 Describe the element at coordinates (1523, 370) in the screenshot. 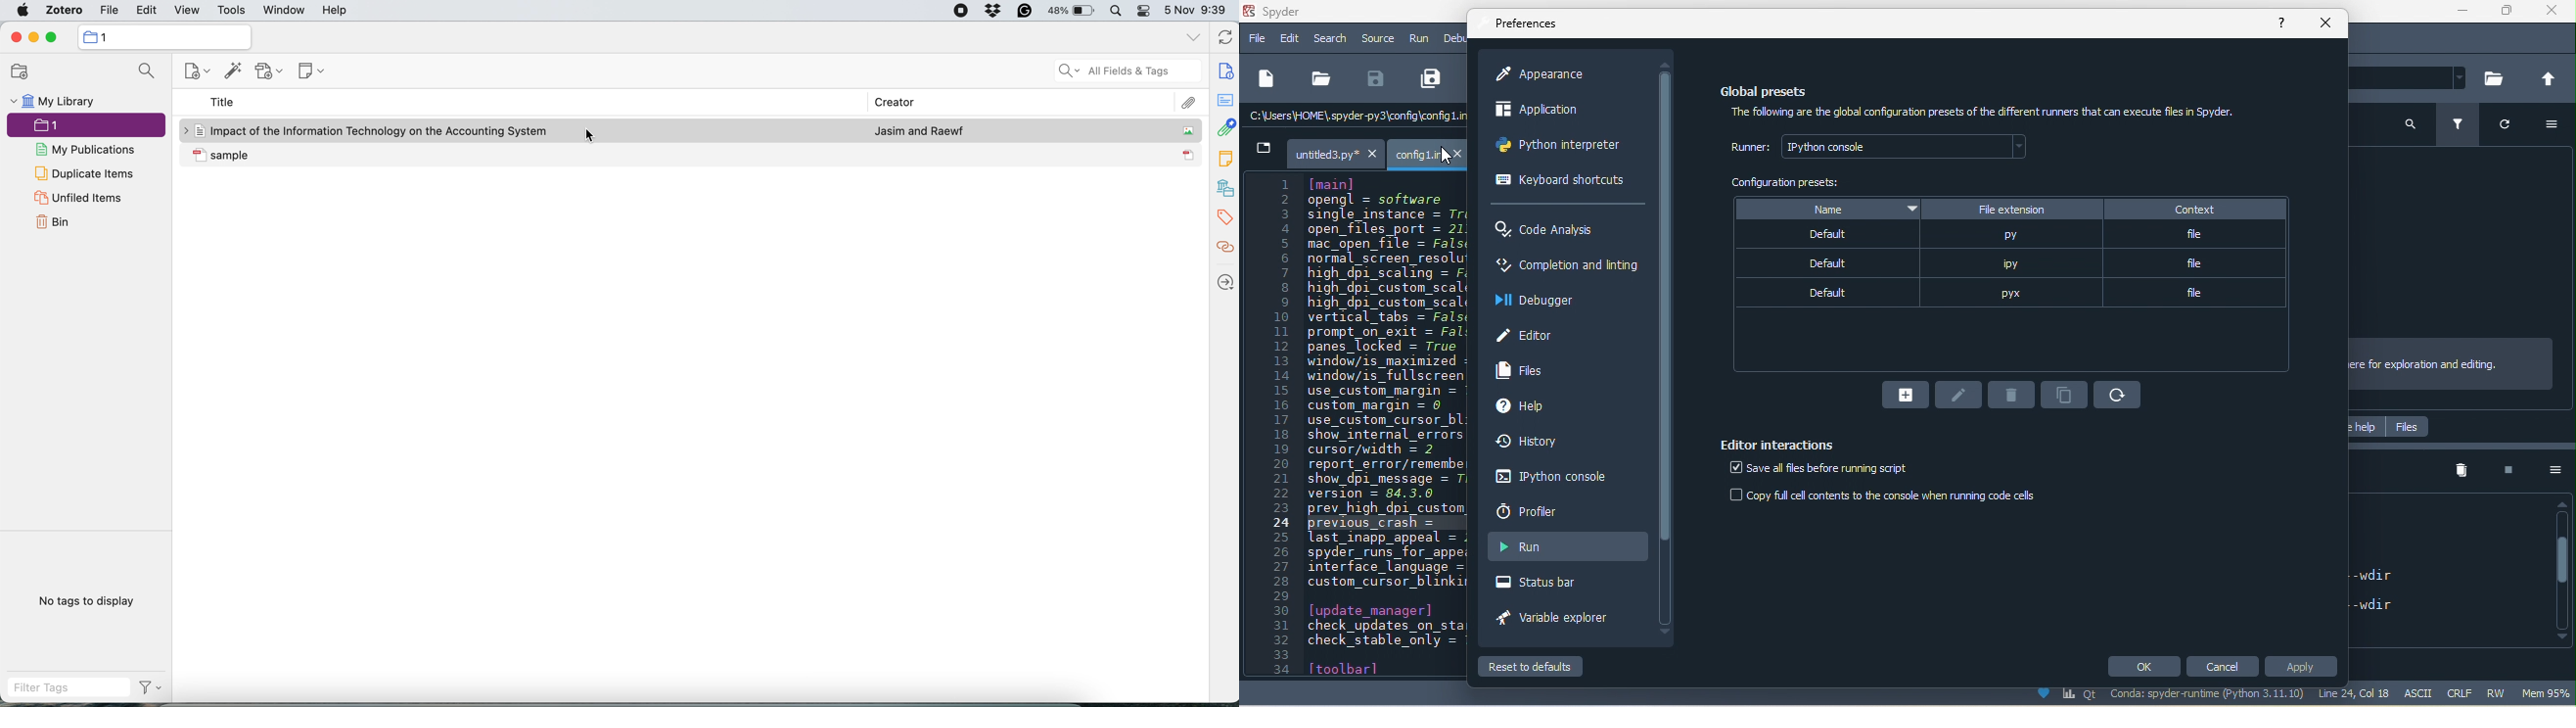

I see `files` at that location.